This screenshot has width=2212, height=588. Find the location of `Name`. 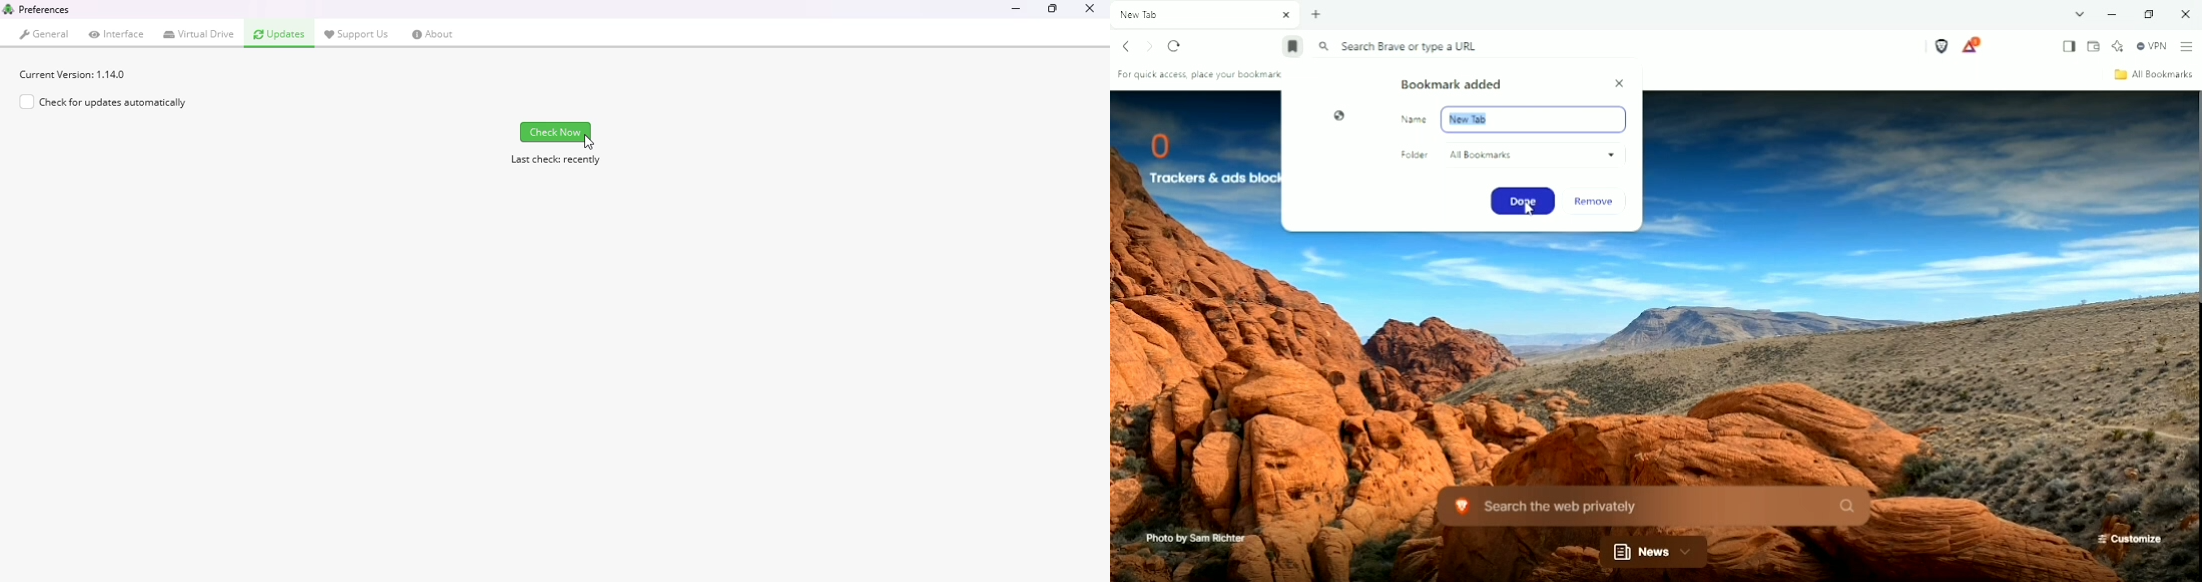

Name is located at coordinates (1513, 119).